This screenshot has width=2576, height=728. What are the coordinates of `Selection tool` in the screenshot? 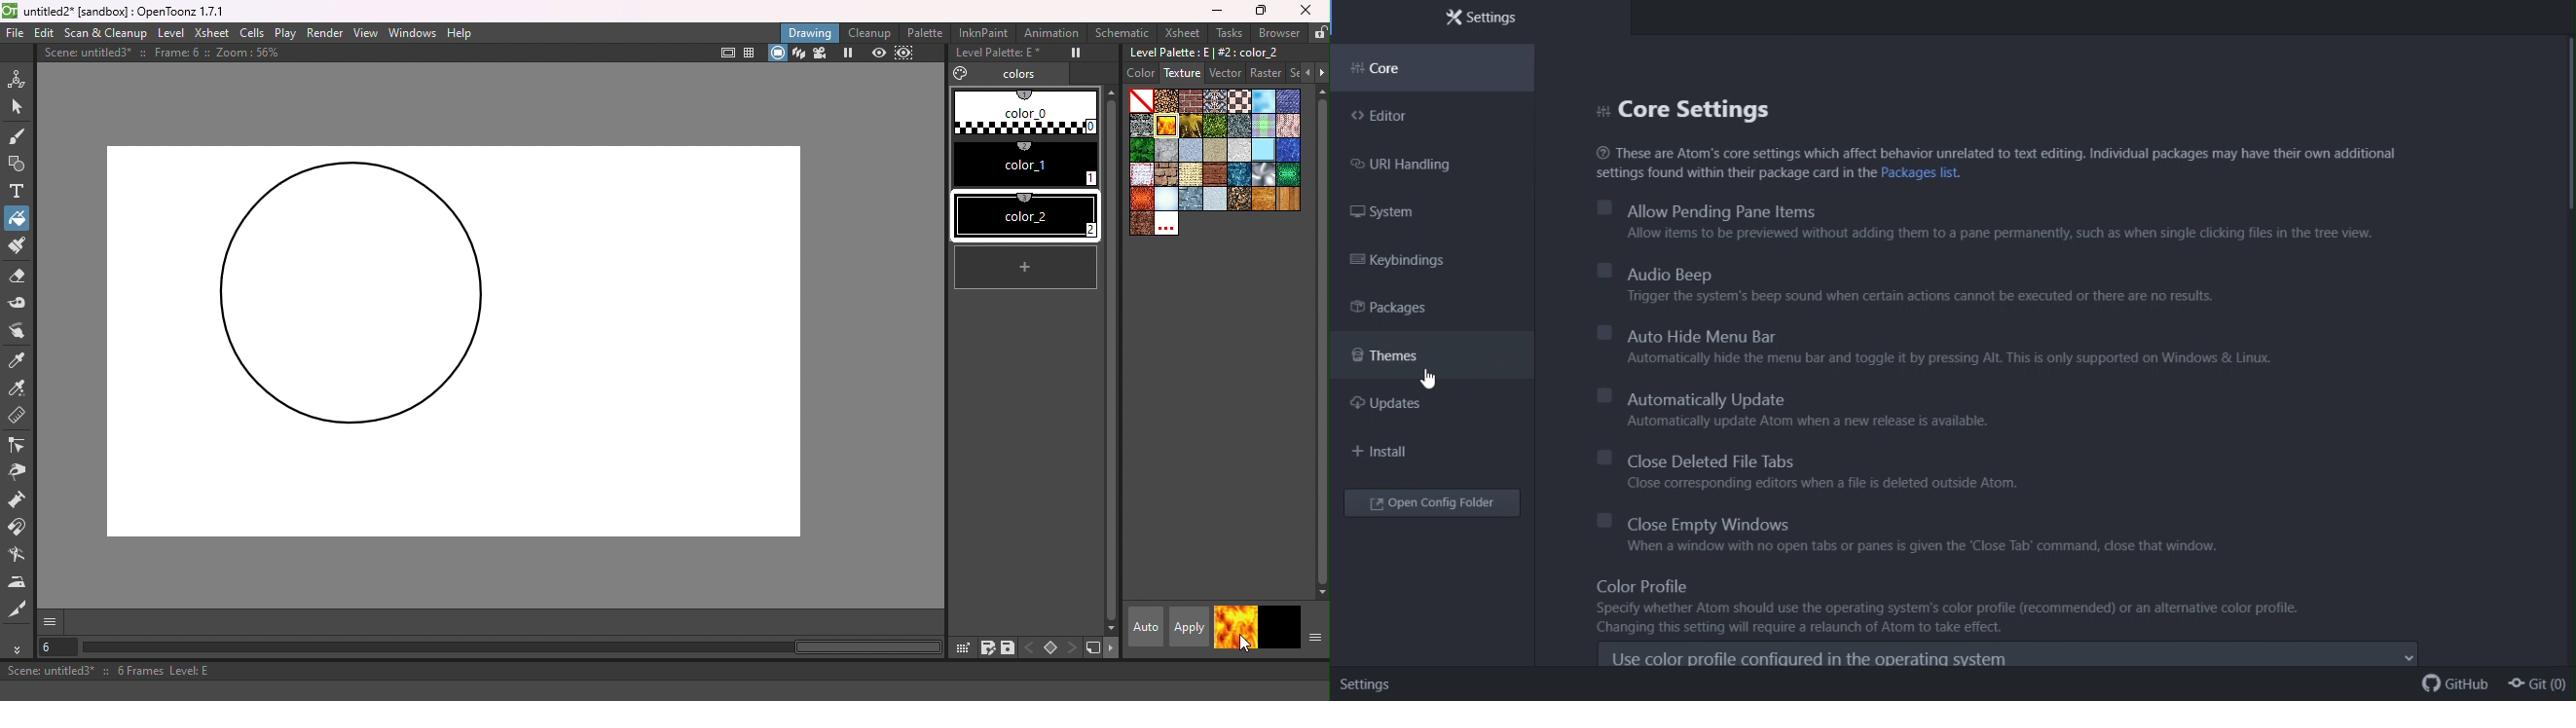 It's located at (19, 110).